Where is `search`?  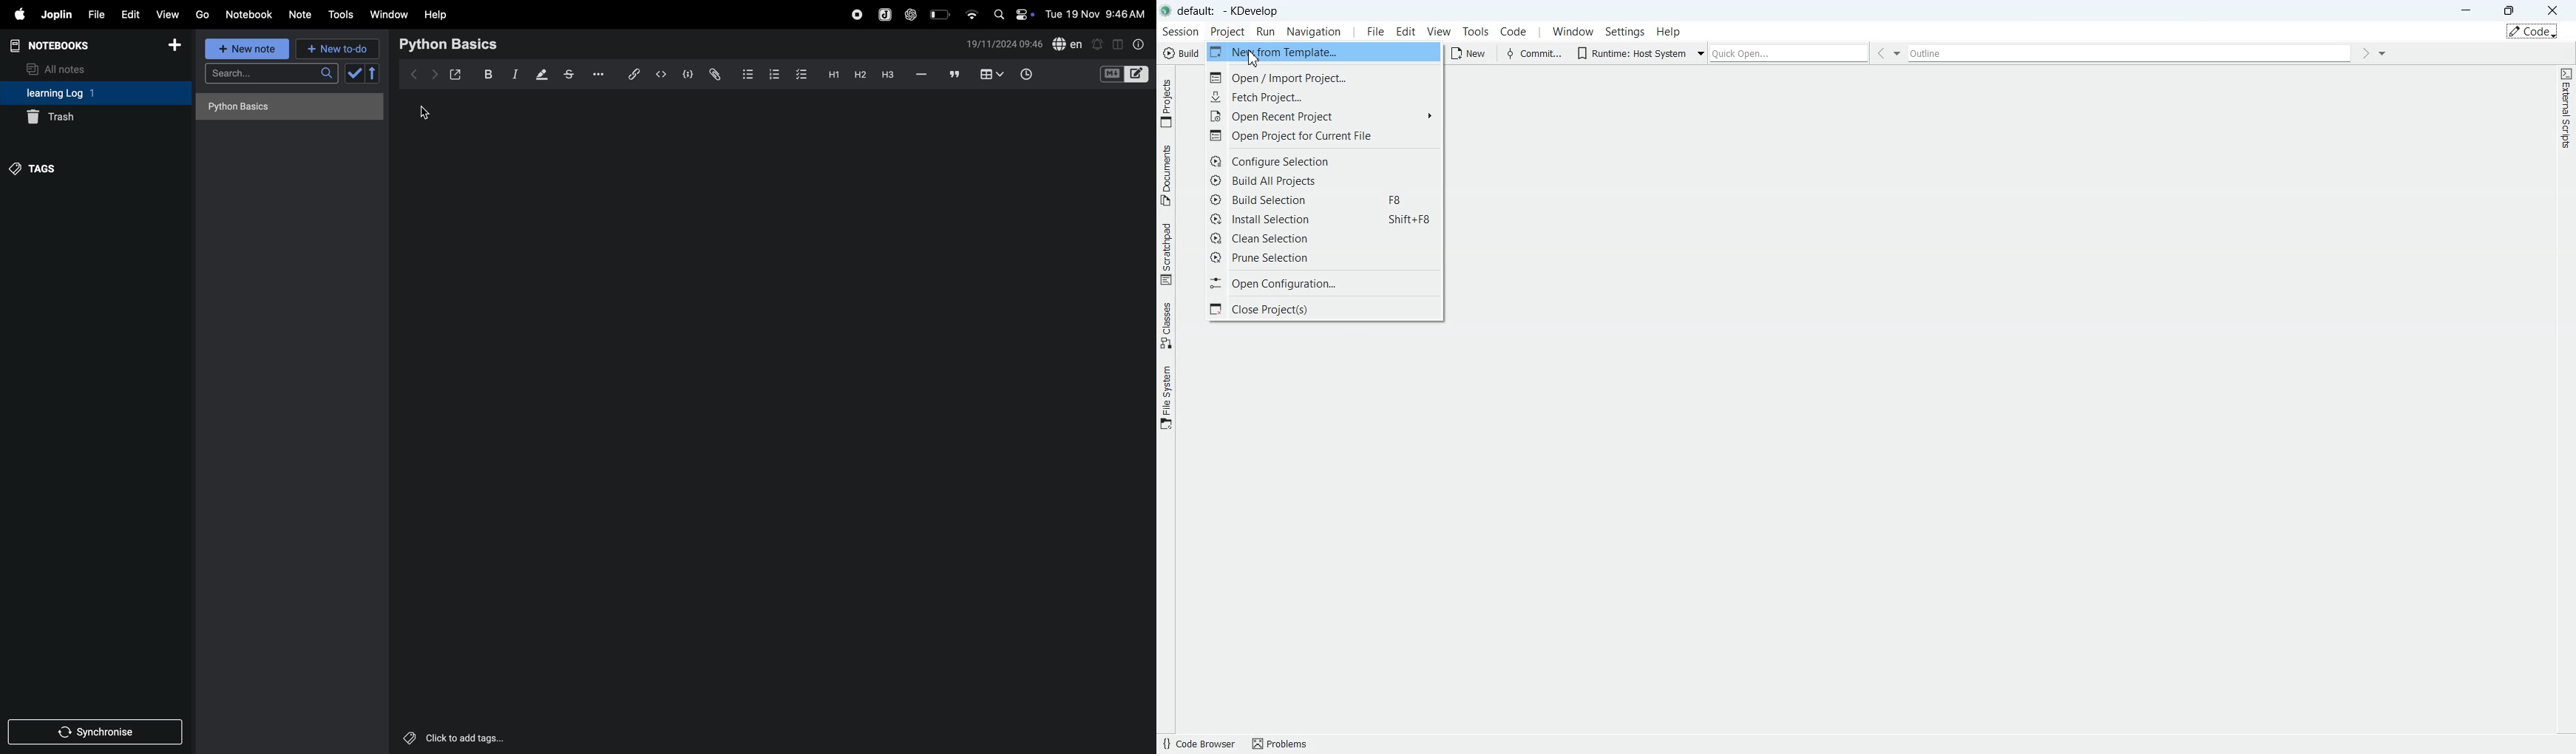
search is located at coordinates (271, 77).